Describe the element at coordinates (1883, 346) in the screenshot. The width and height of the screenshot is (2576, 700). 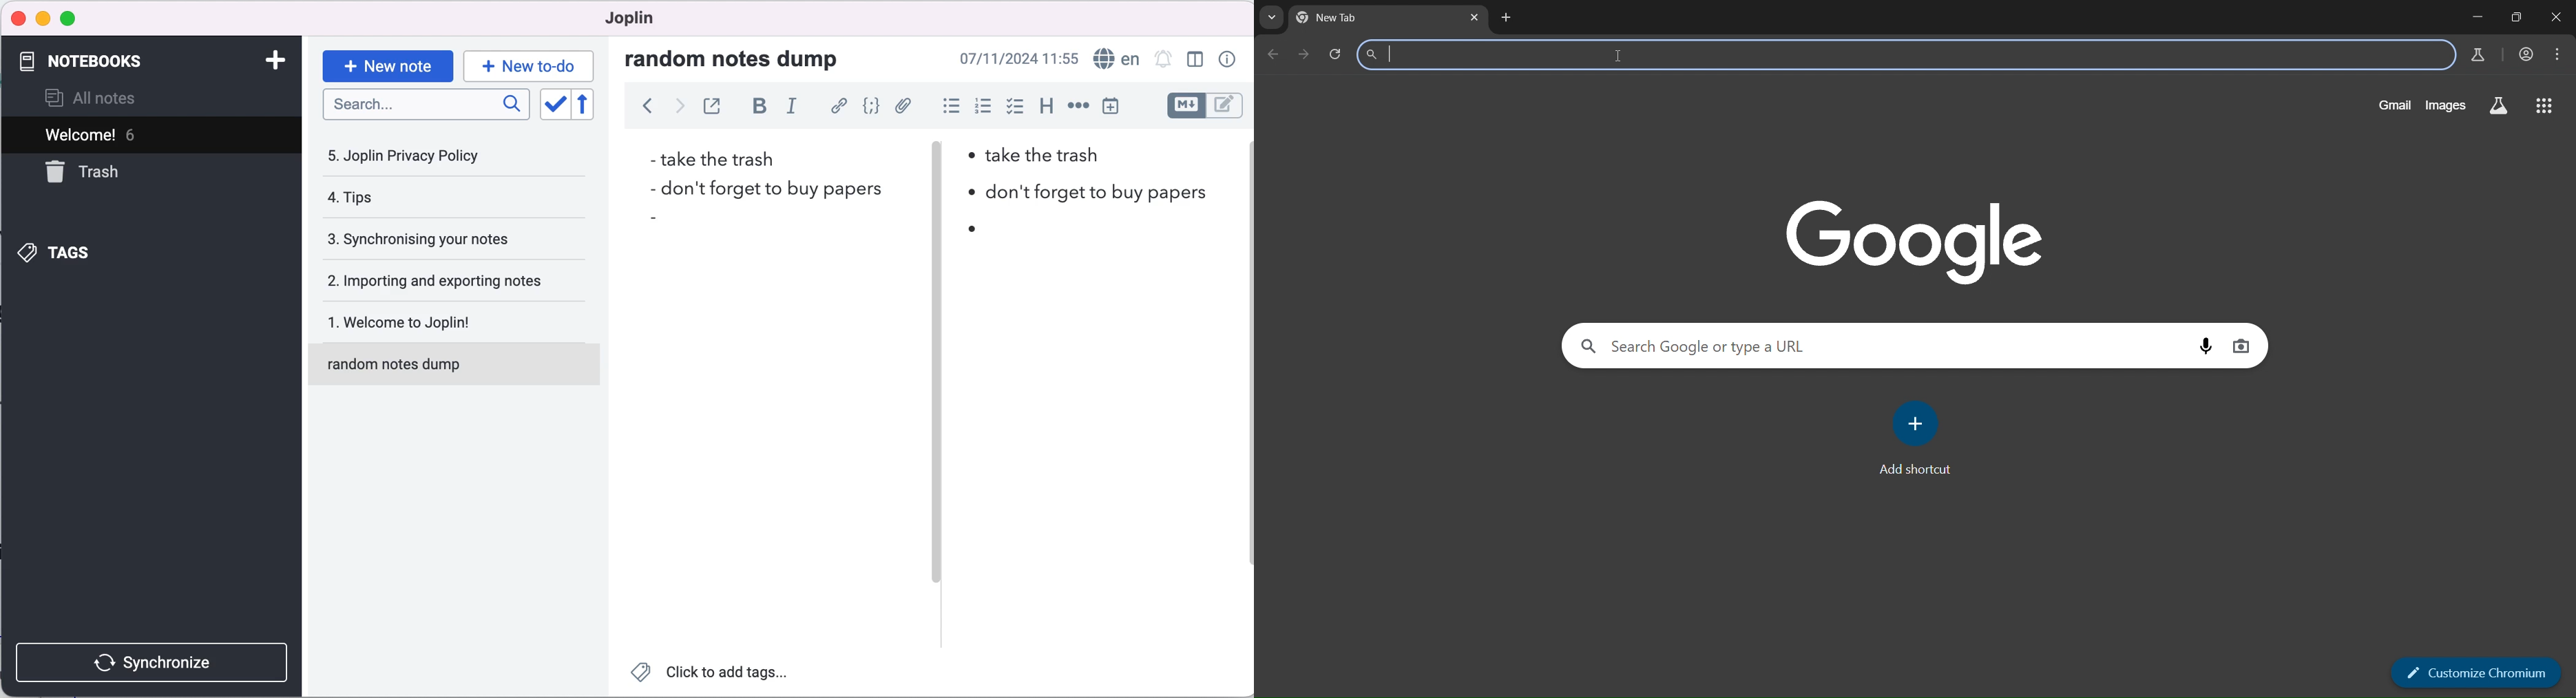
I see `search google or type a URL` at that location.